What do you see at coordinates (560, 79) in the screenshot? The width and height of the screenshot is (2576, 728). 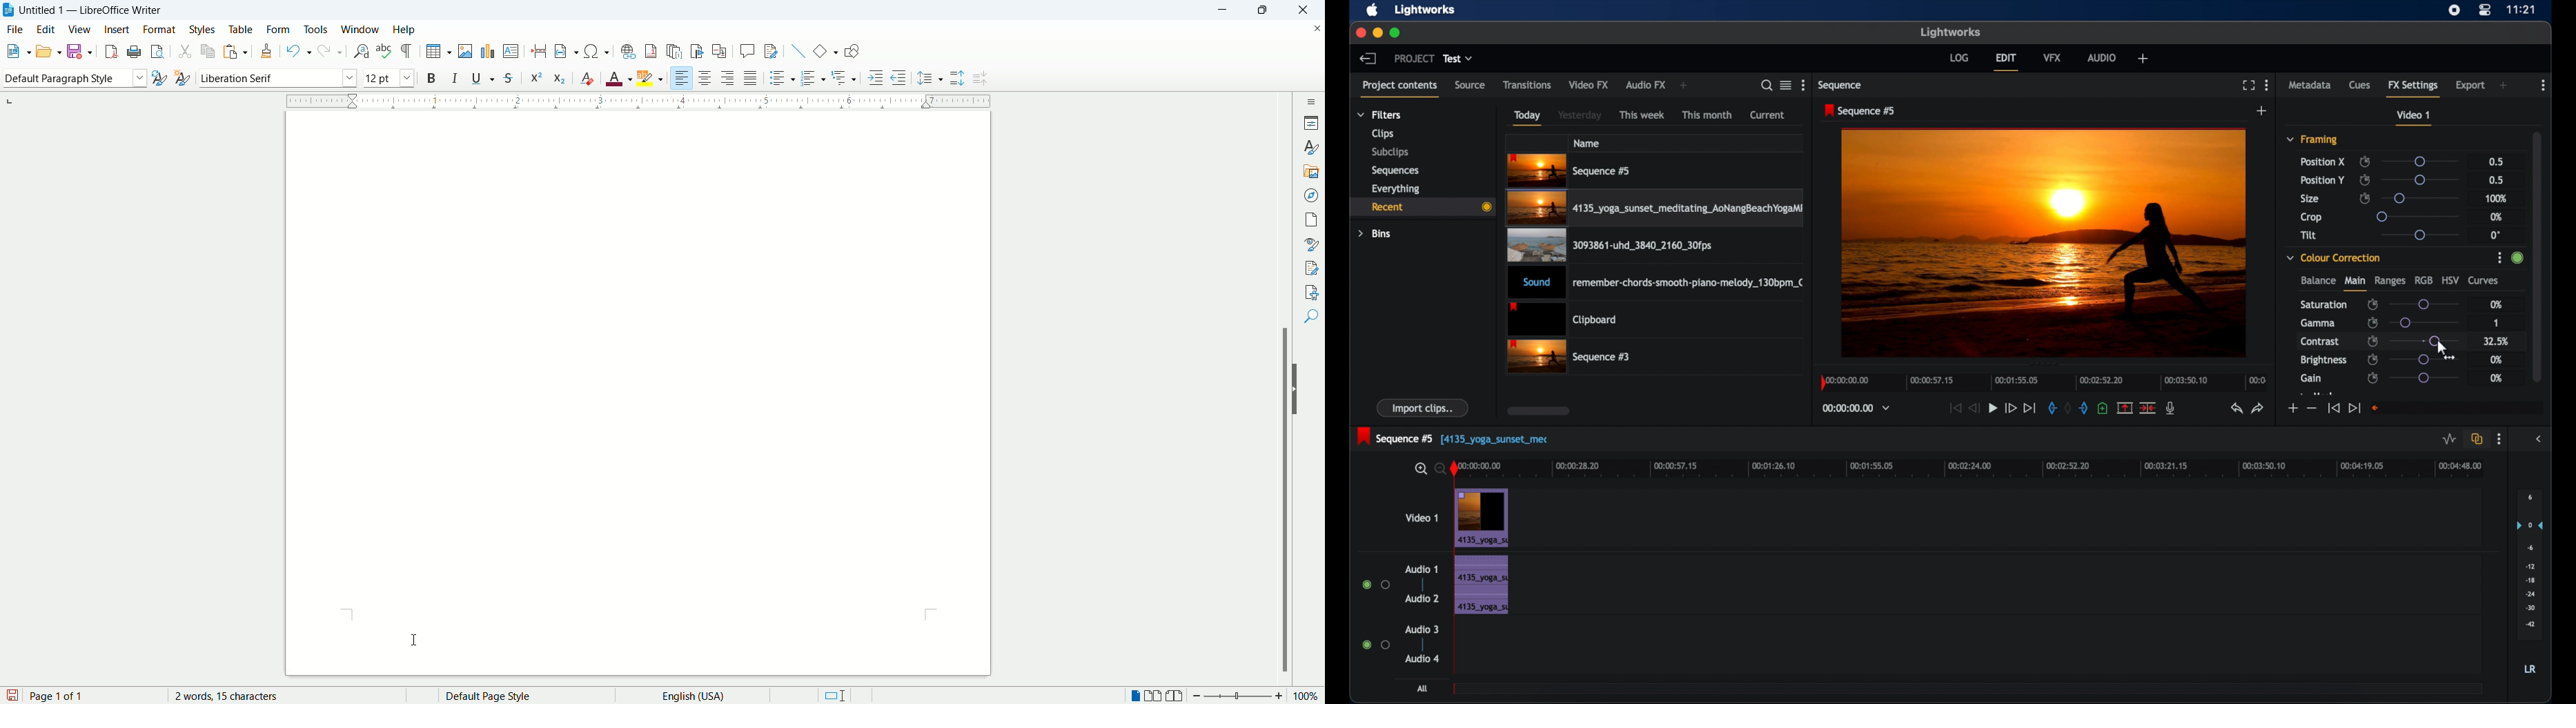 I see `subscript` at bounding box center [560, 79].